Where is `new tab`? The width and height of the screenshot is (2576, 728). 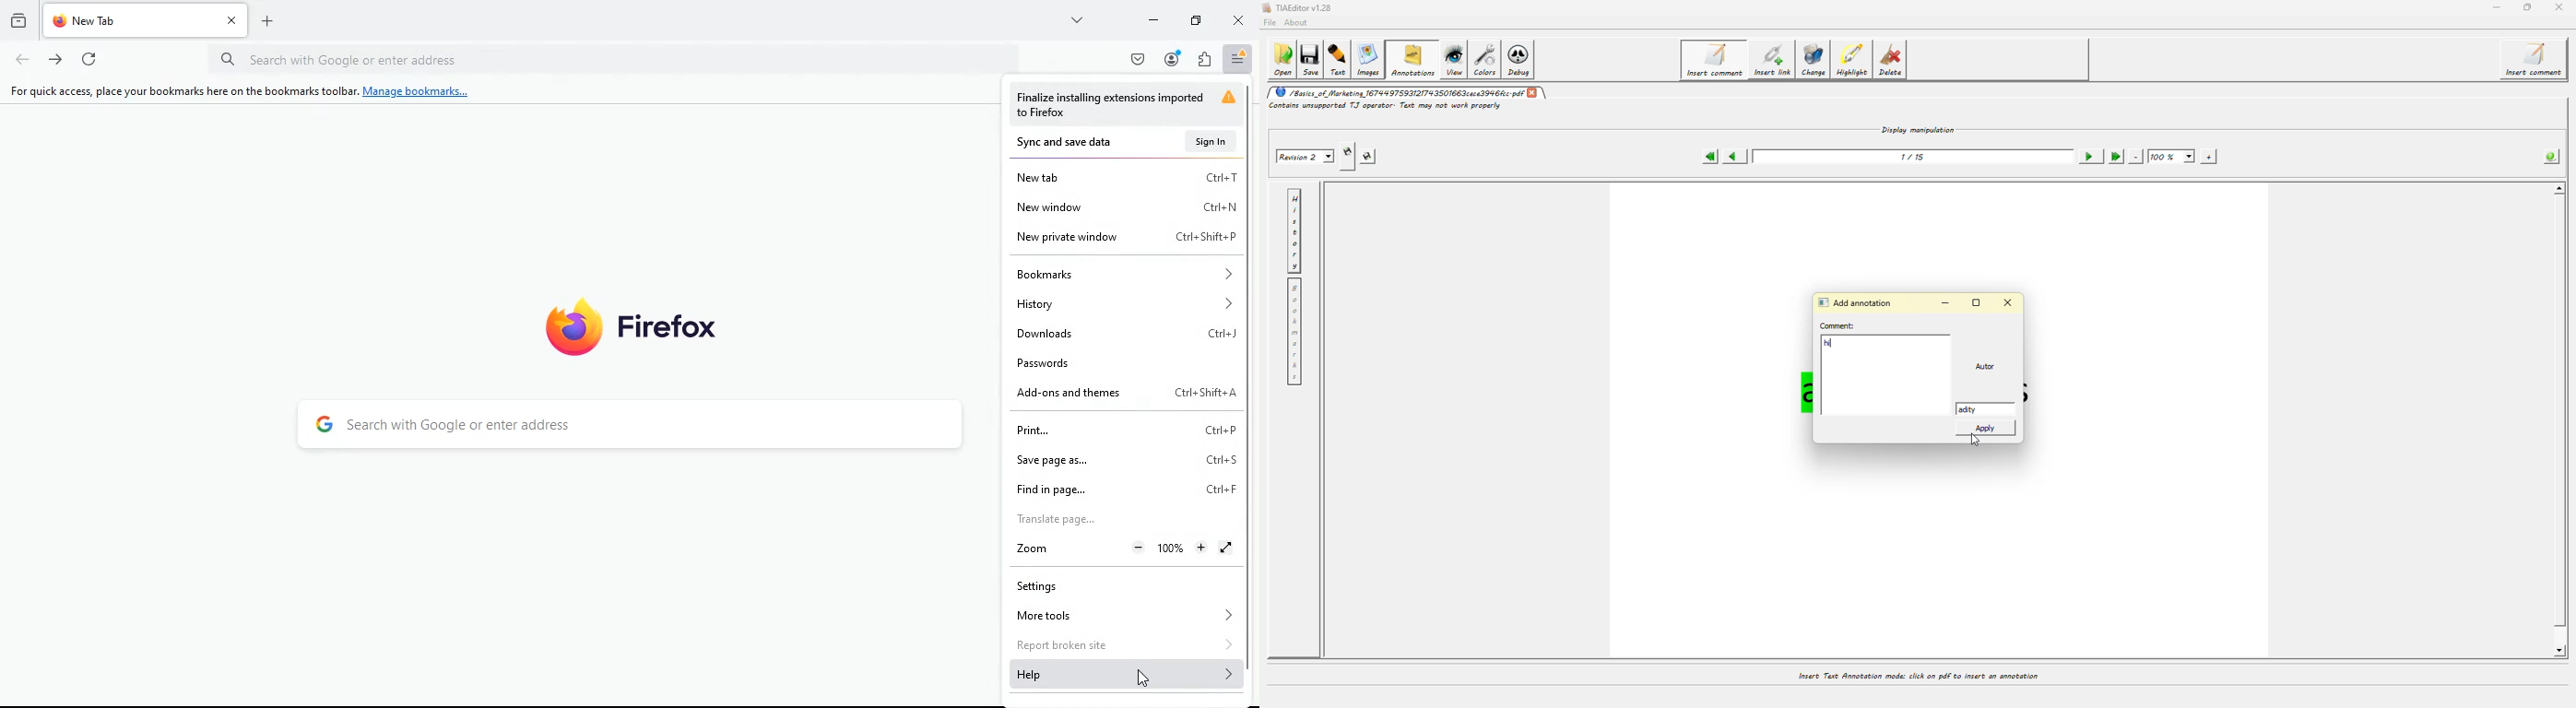 new tab is located at coordinates (275, 26).